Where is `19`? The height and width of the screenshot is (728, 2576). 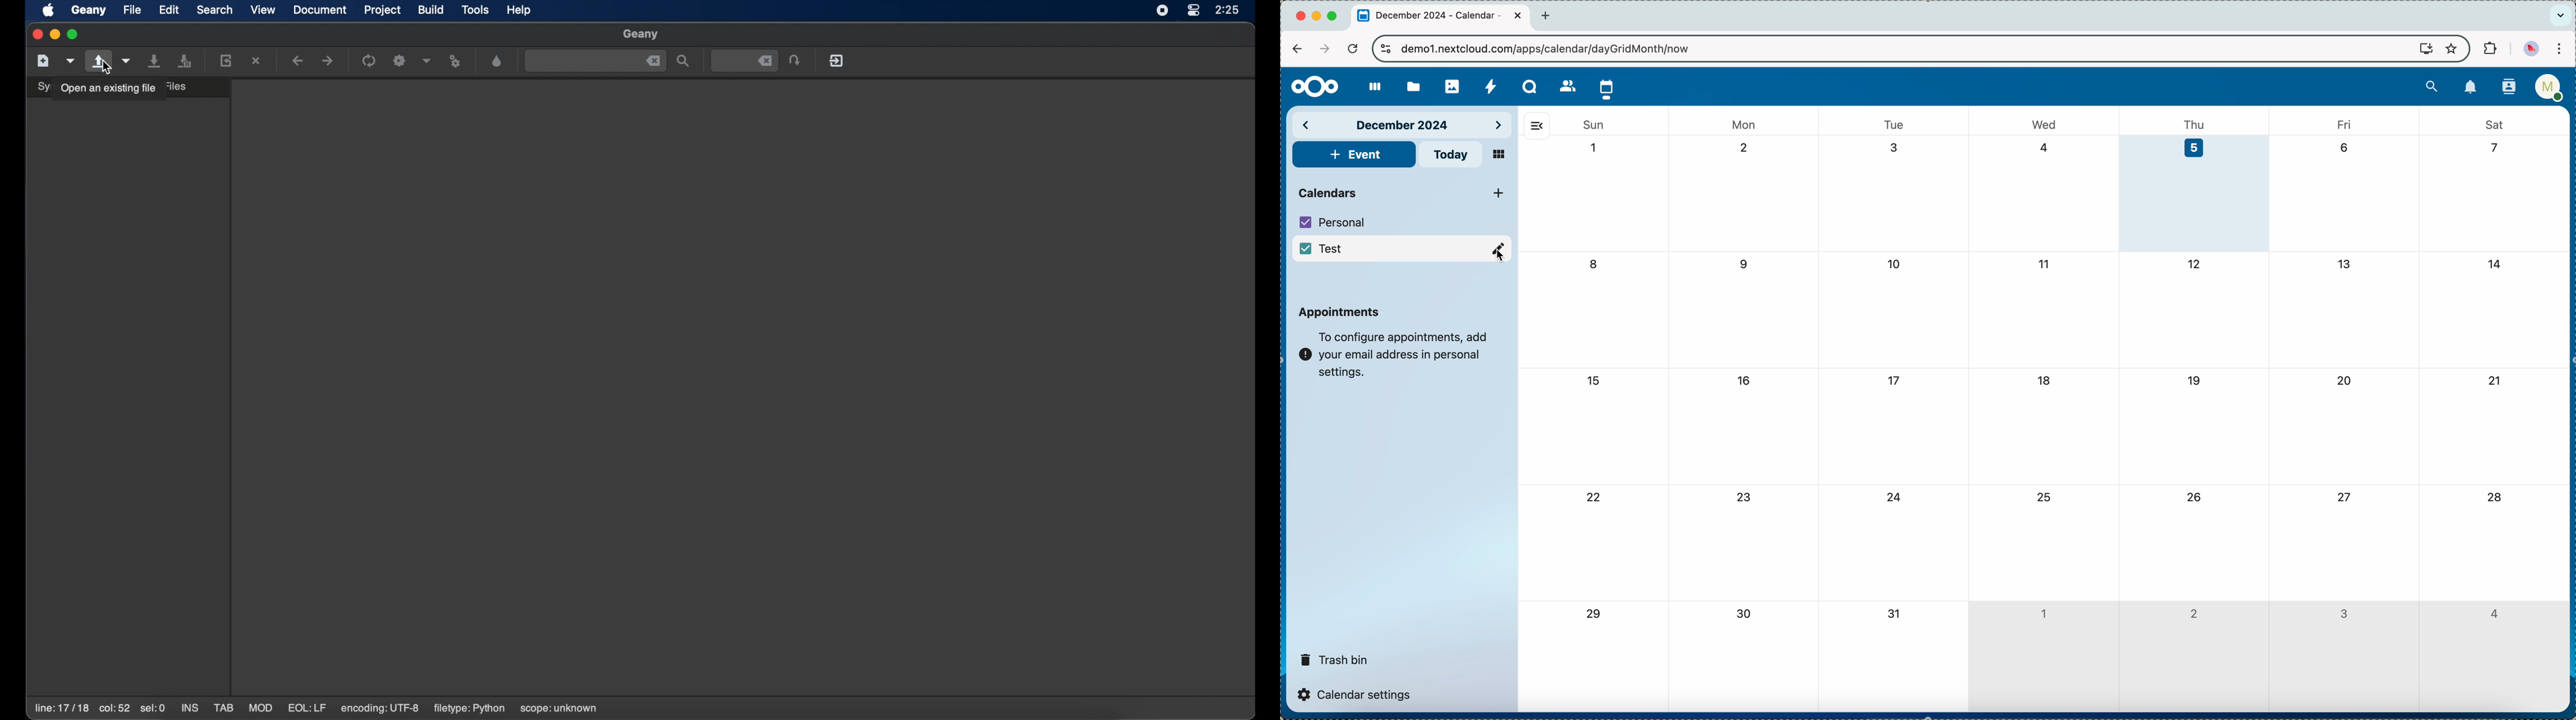 19 is located at coordinates (2195, 380).